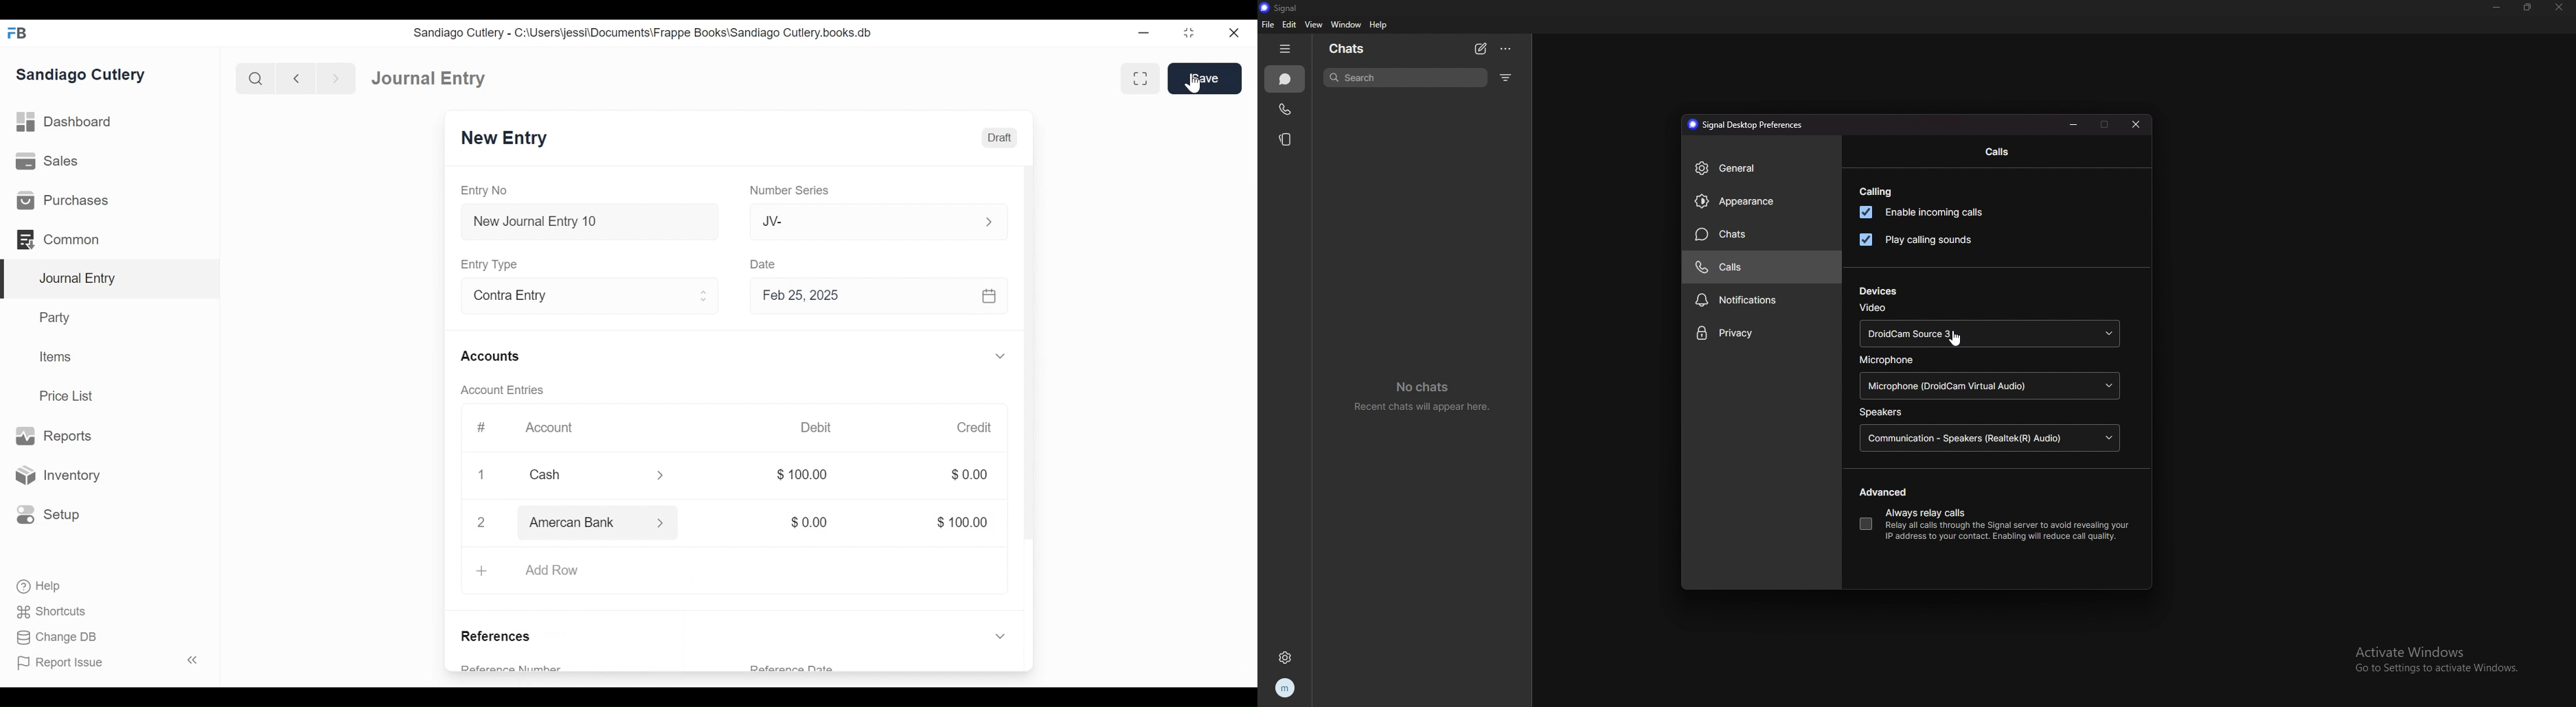  Describe the element at coordinates (1891, 360) in the screenshot. I see `microphone` at that location.